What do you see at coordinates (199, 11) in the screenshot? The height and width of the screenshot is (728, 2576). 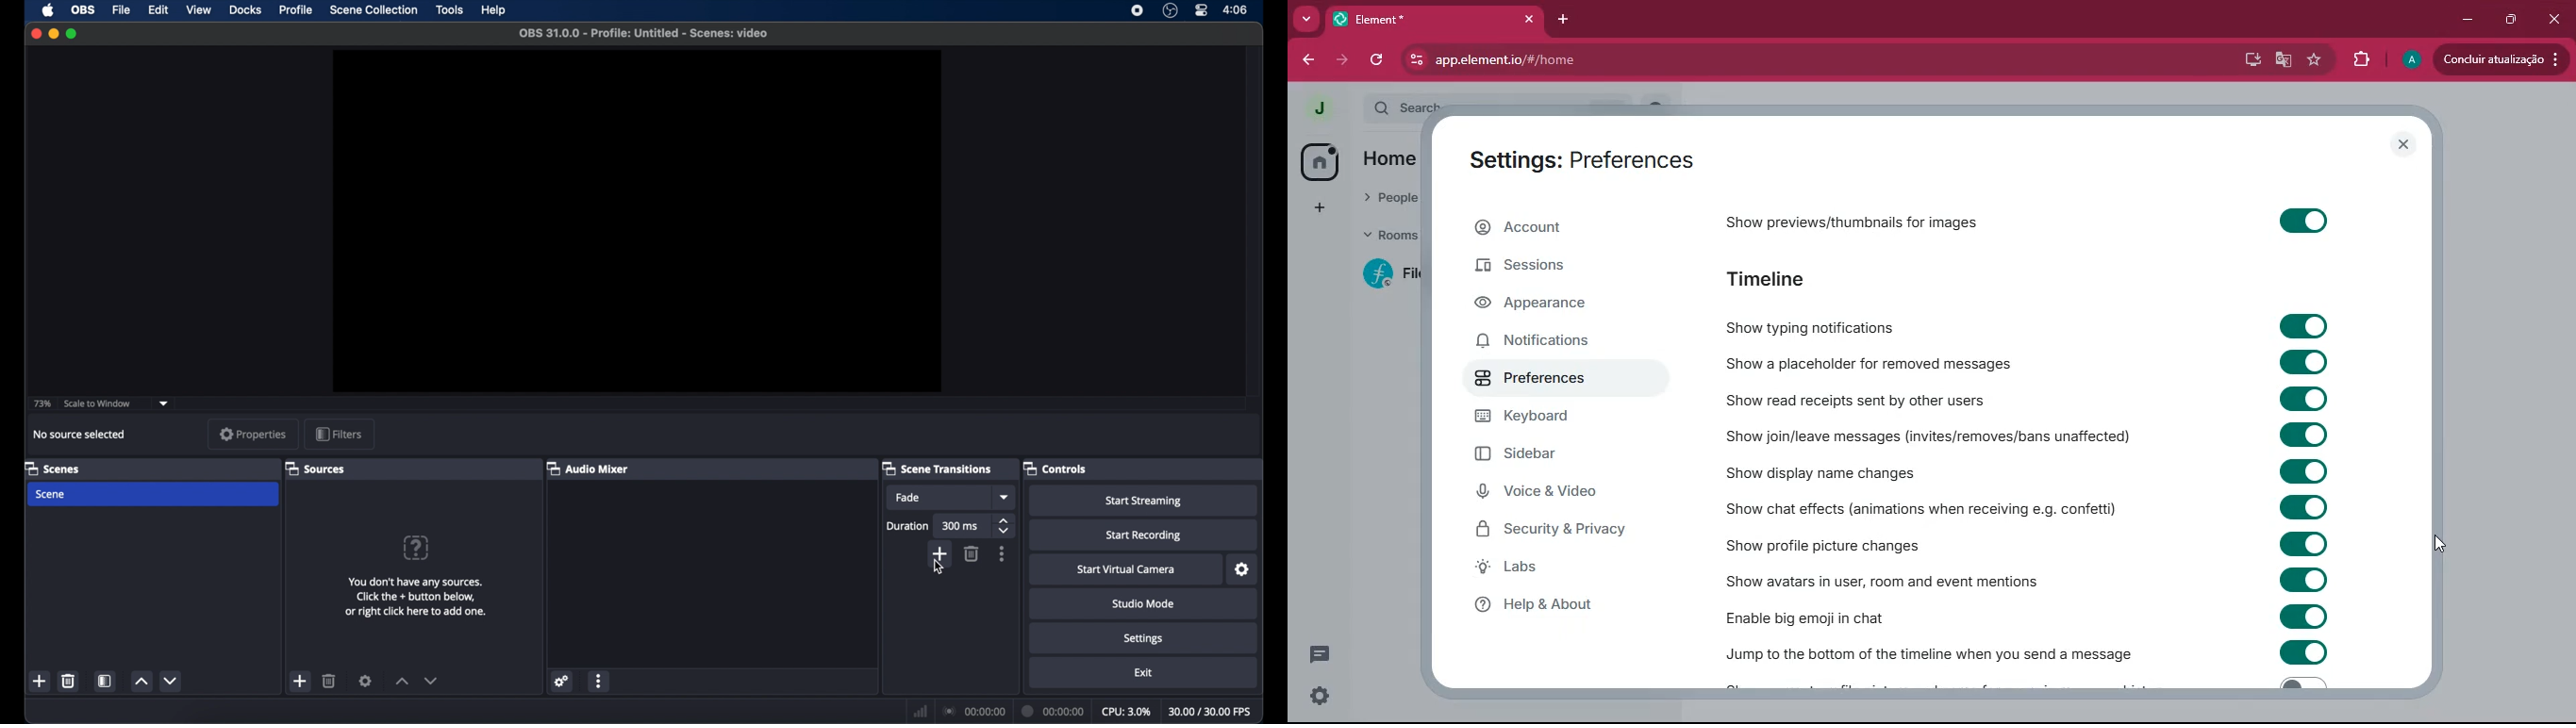 I see `view` at bounding box center [199, 11].